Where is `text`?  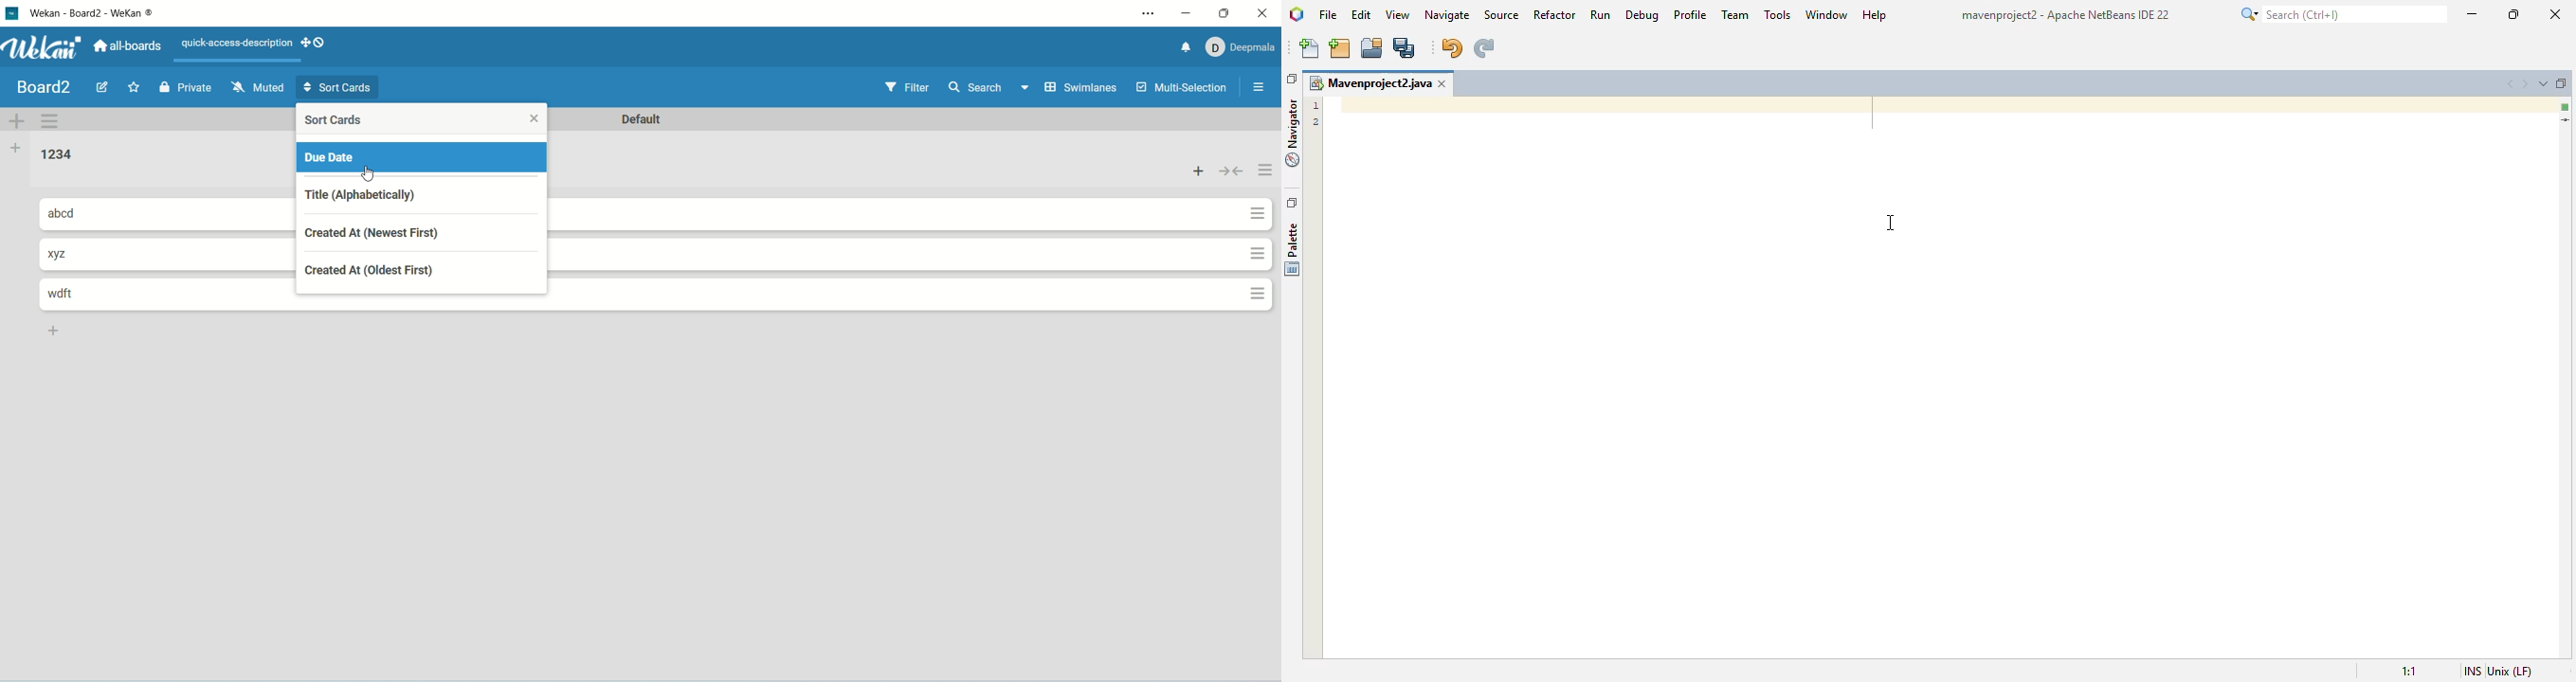
text is located at coordinates (232, 43).